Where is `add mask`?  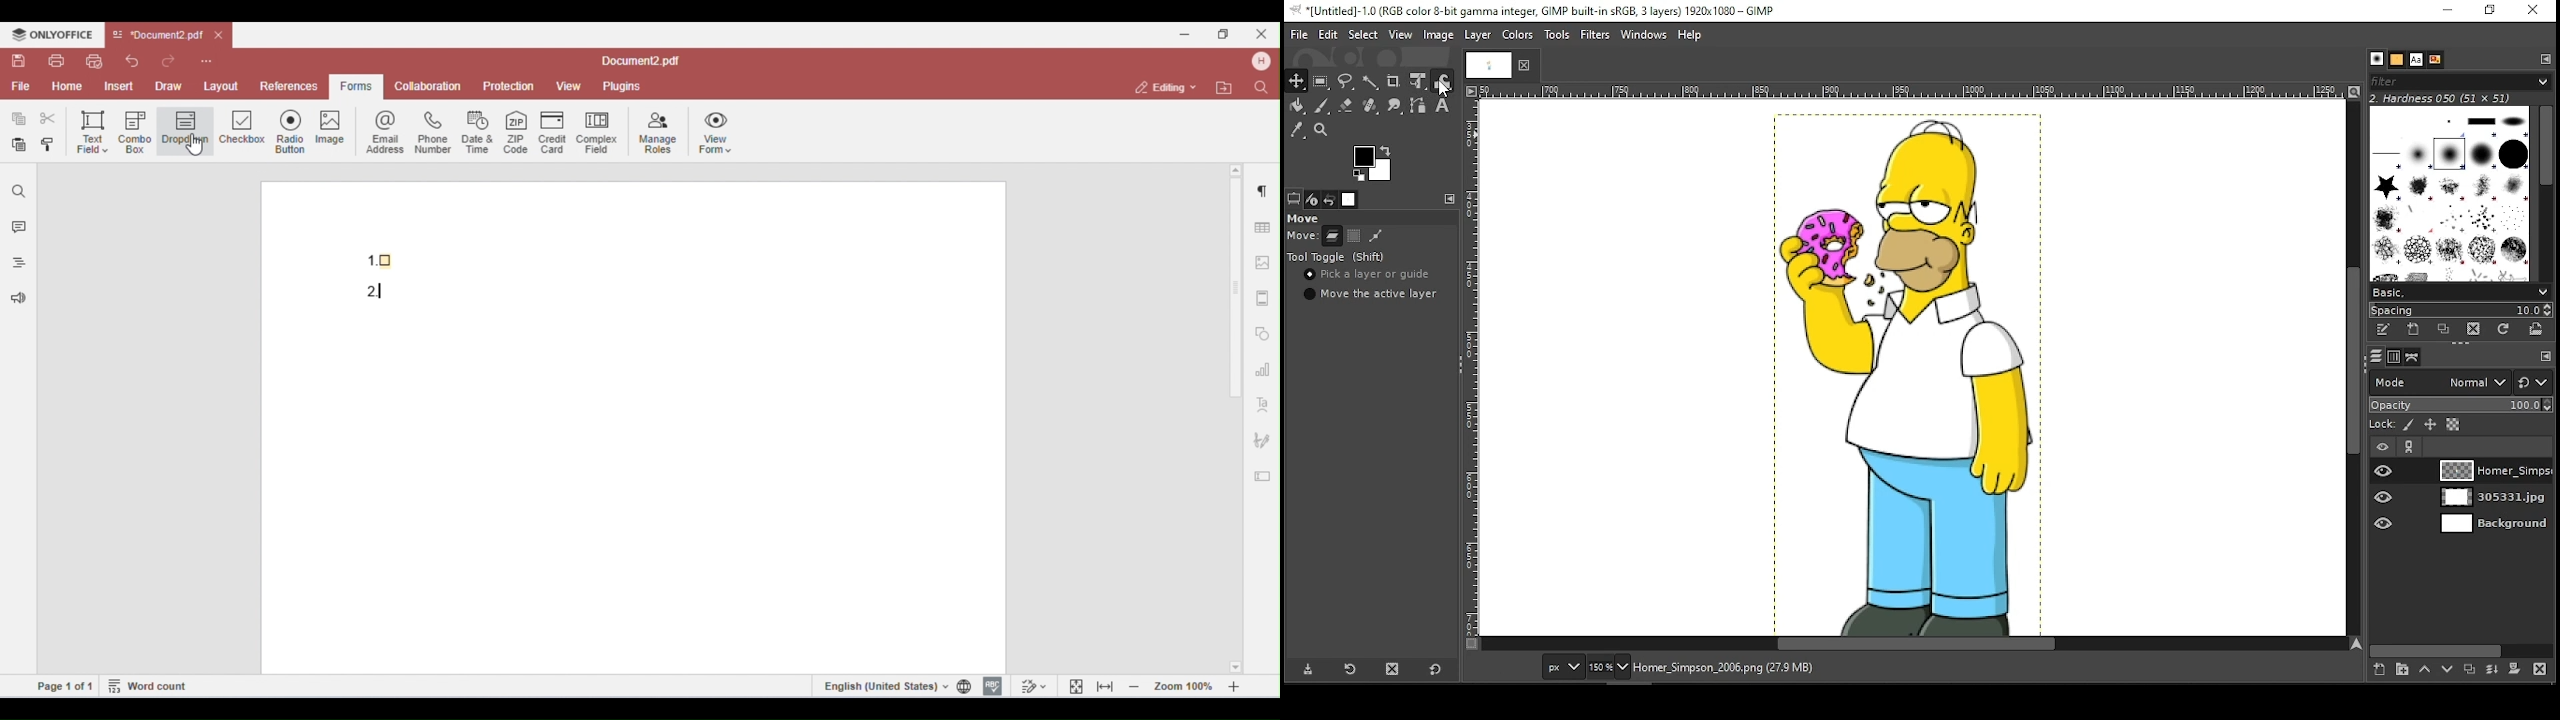 add mask is located at coordinates (2516, 669).